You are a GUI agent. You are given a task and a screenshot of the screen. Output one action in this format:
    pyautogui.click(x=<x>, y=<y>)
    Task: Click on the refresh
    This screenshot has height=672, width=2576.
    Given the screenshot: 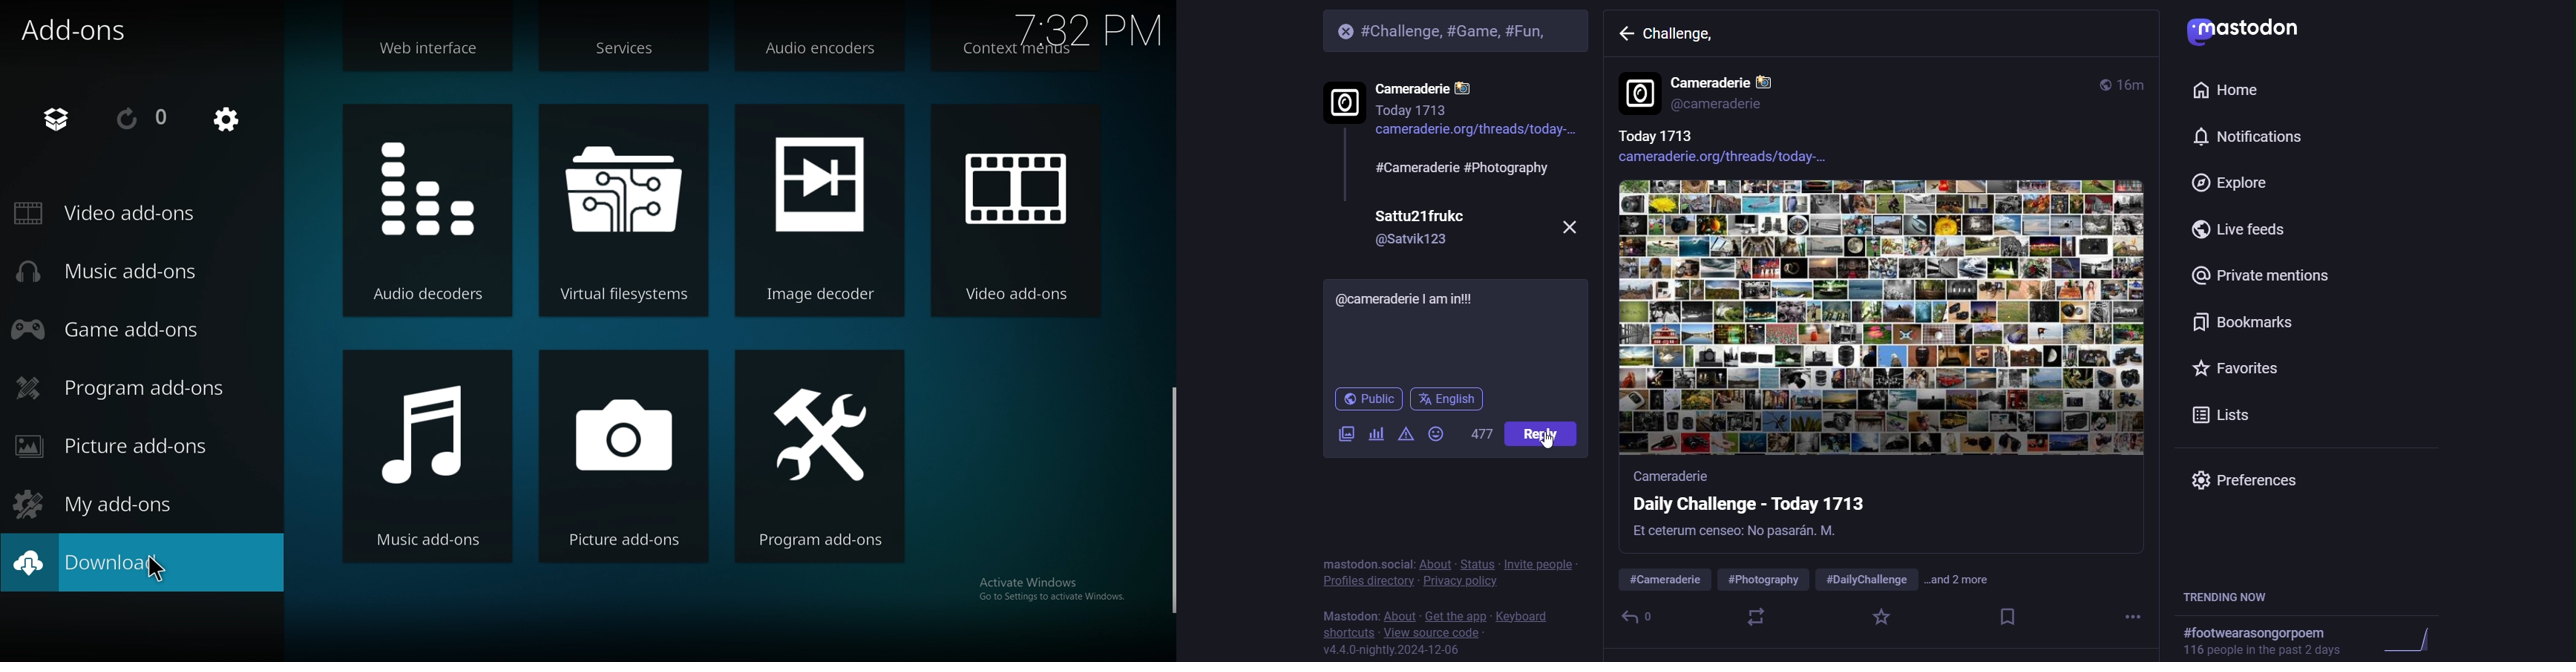 What is the action you would take?
    pyautogui.click(x=142, y=120)
    